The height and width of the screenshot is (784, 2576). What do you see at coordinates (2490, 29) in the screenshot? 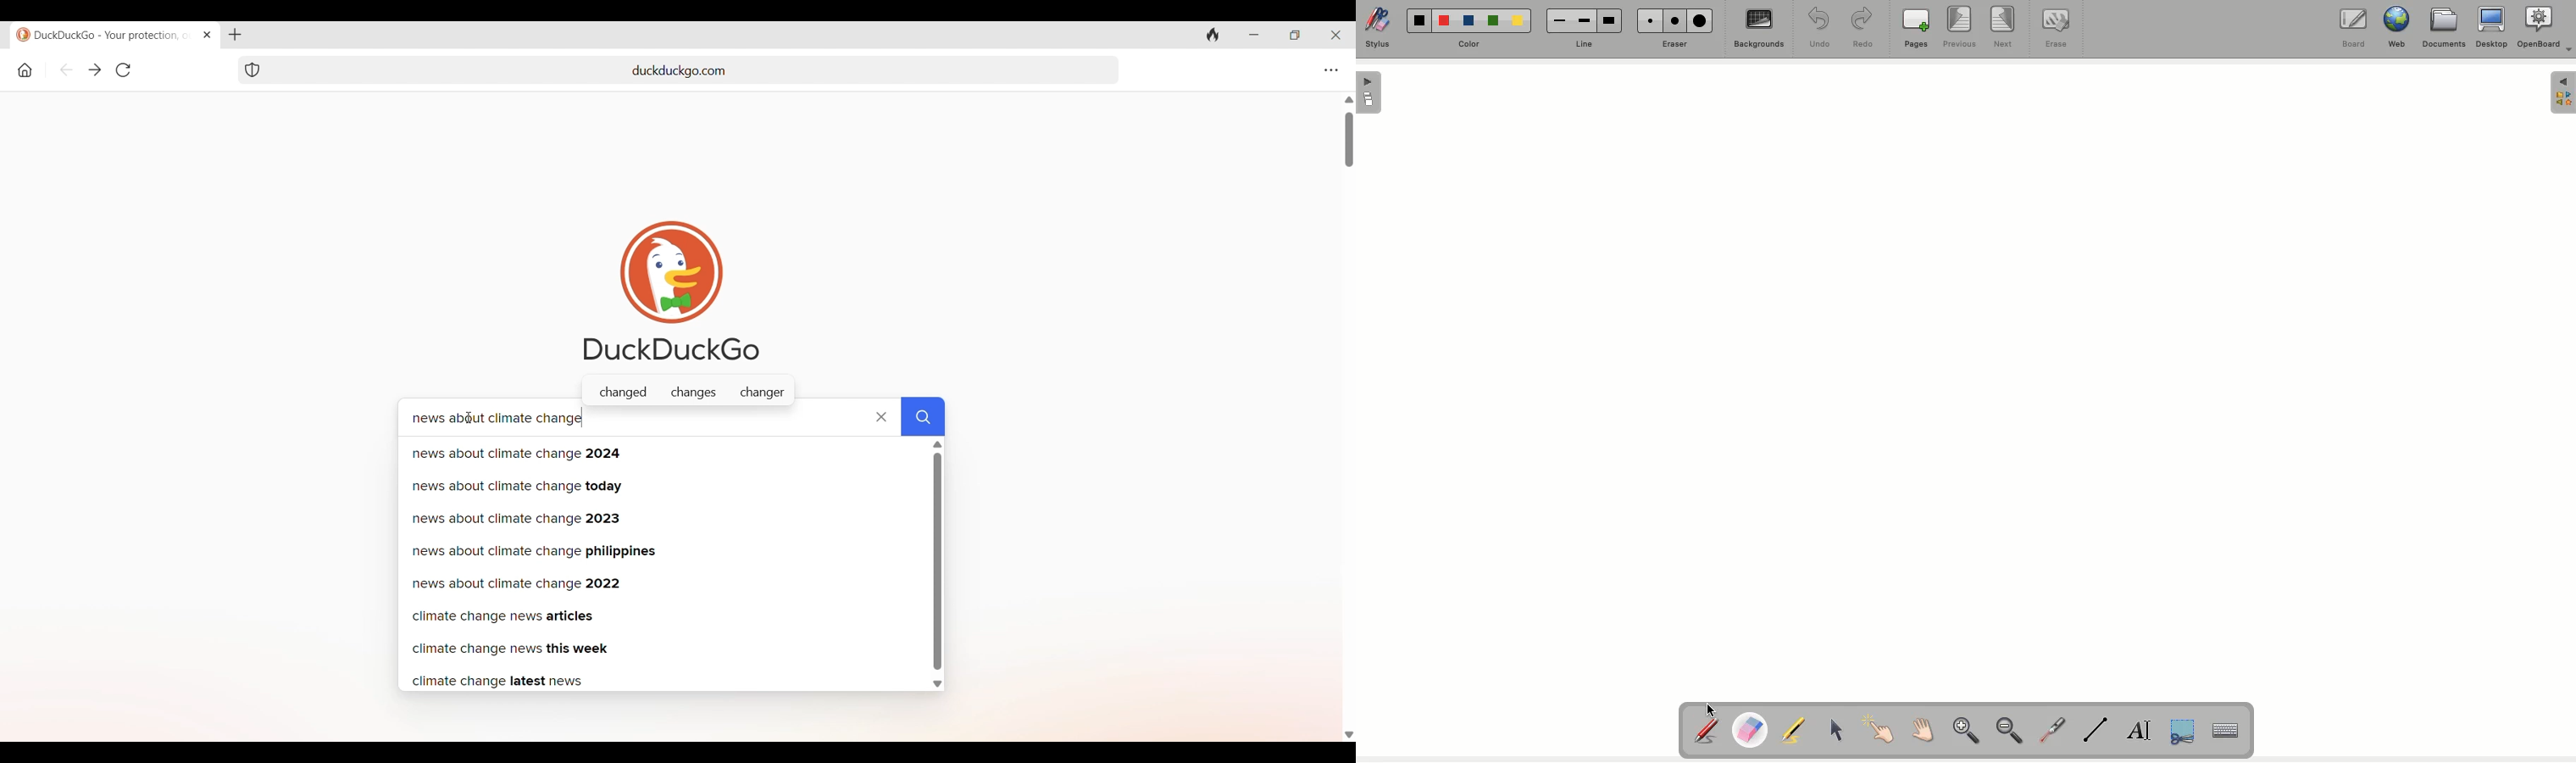
I see `Desktop` at bounding box center [2490, 29].